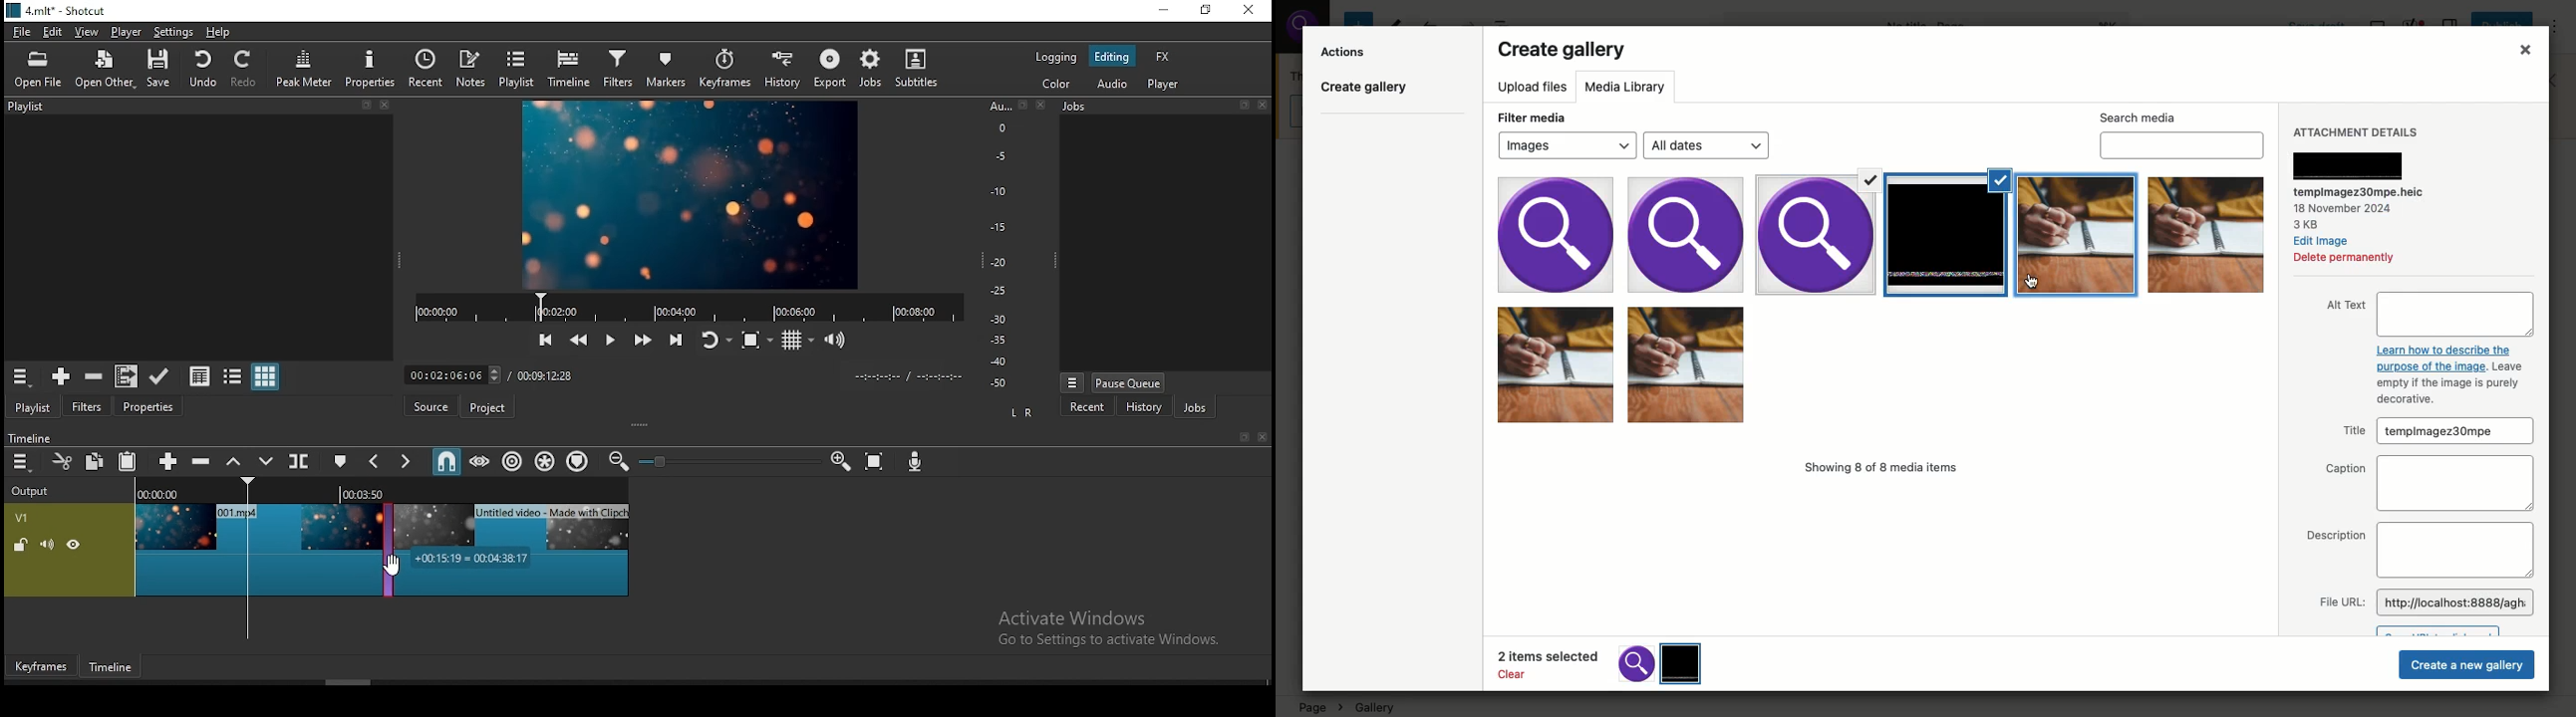 This screenshot has width=2576, height=728. I want to click on peak meter, so click(306, 68).